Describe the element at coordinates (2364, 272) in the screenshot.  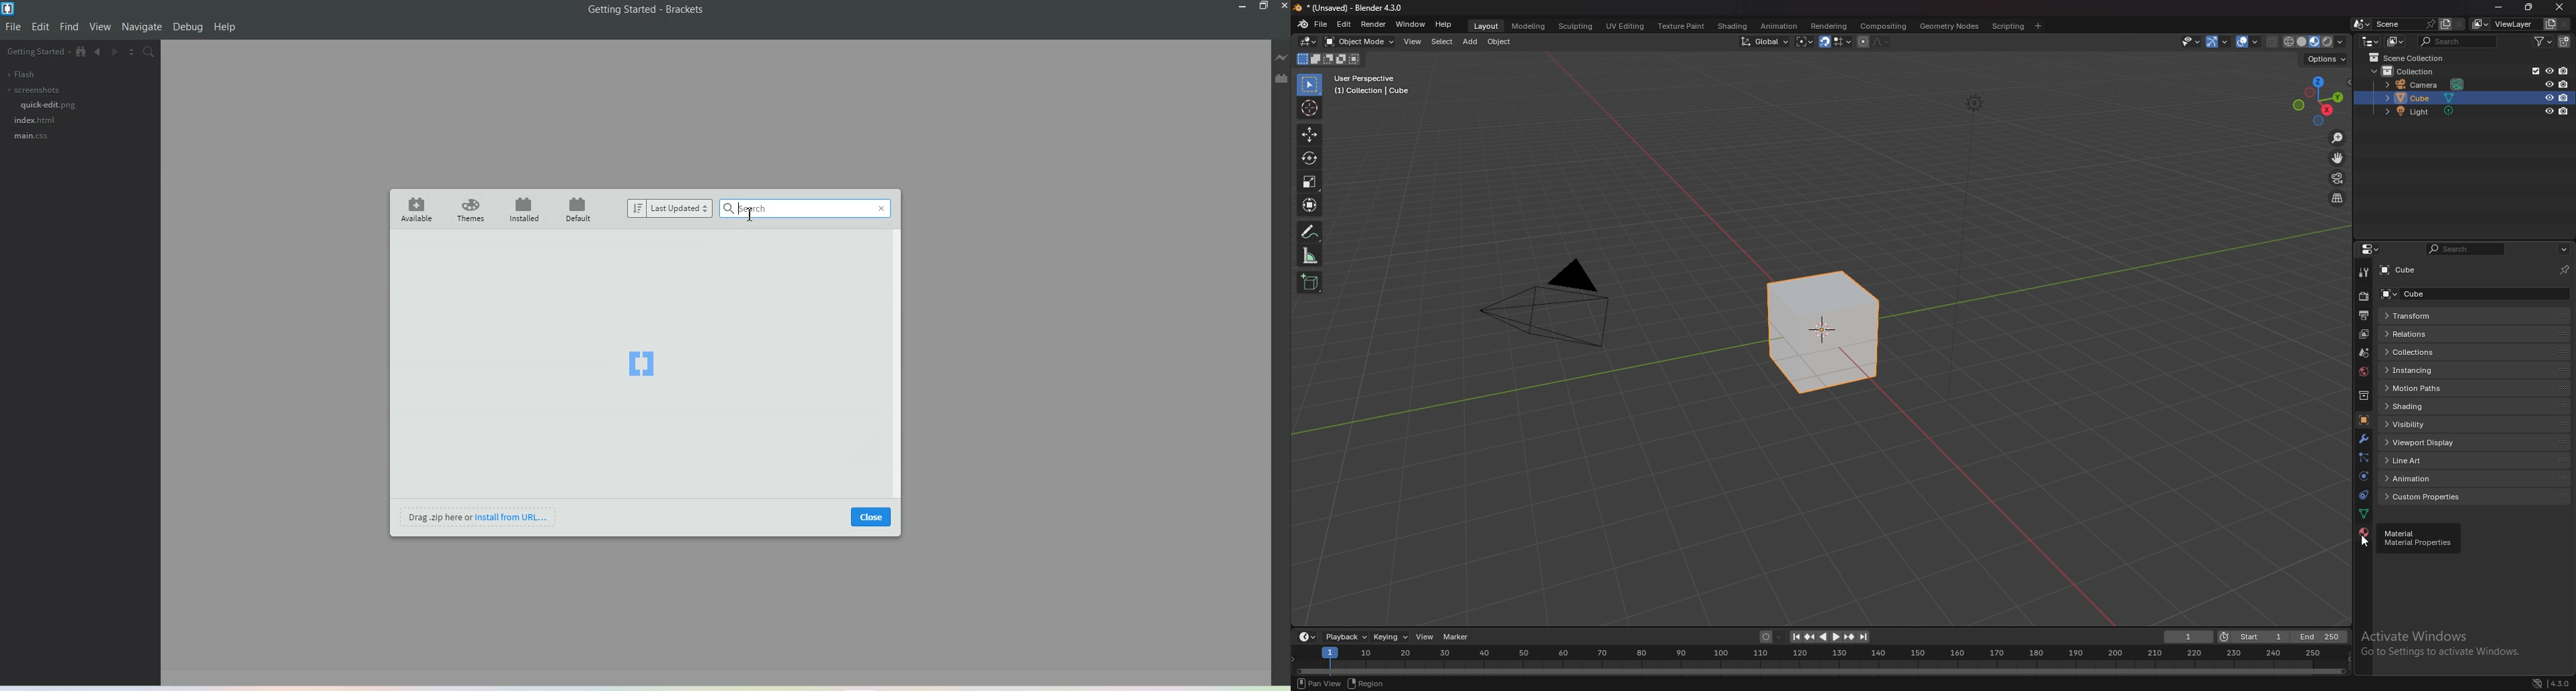
I see `tool` at that location.